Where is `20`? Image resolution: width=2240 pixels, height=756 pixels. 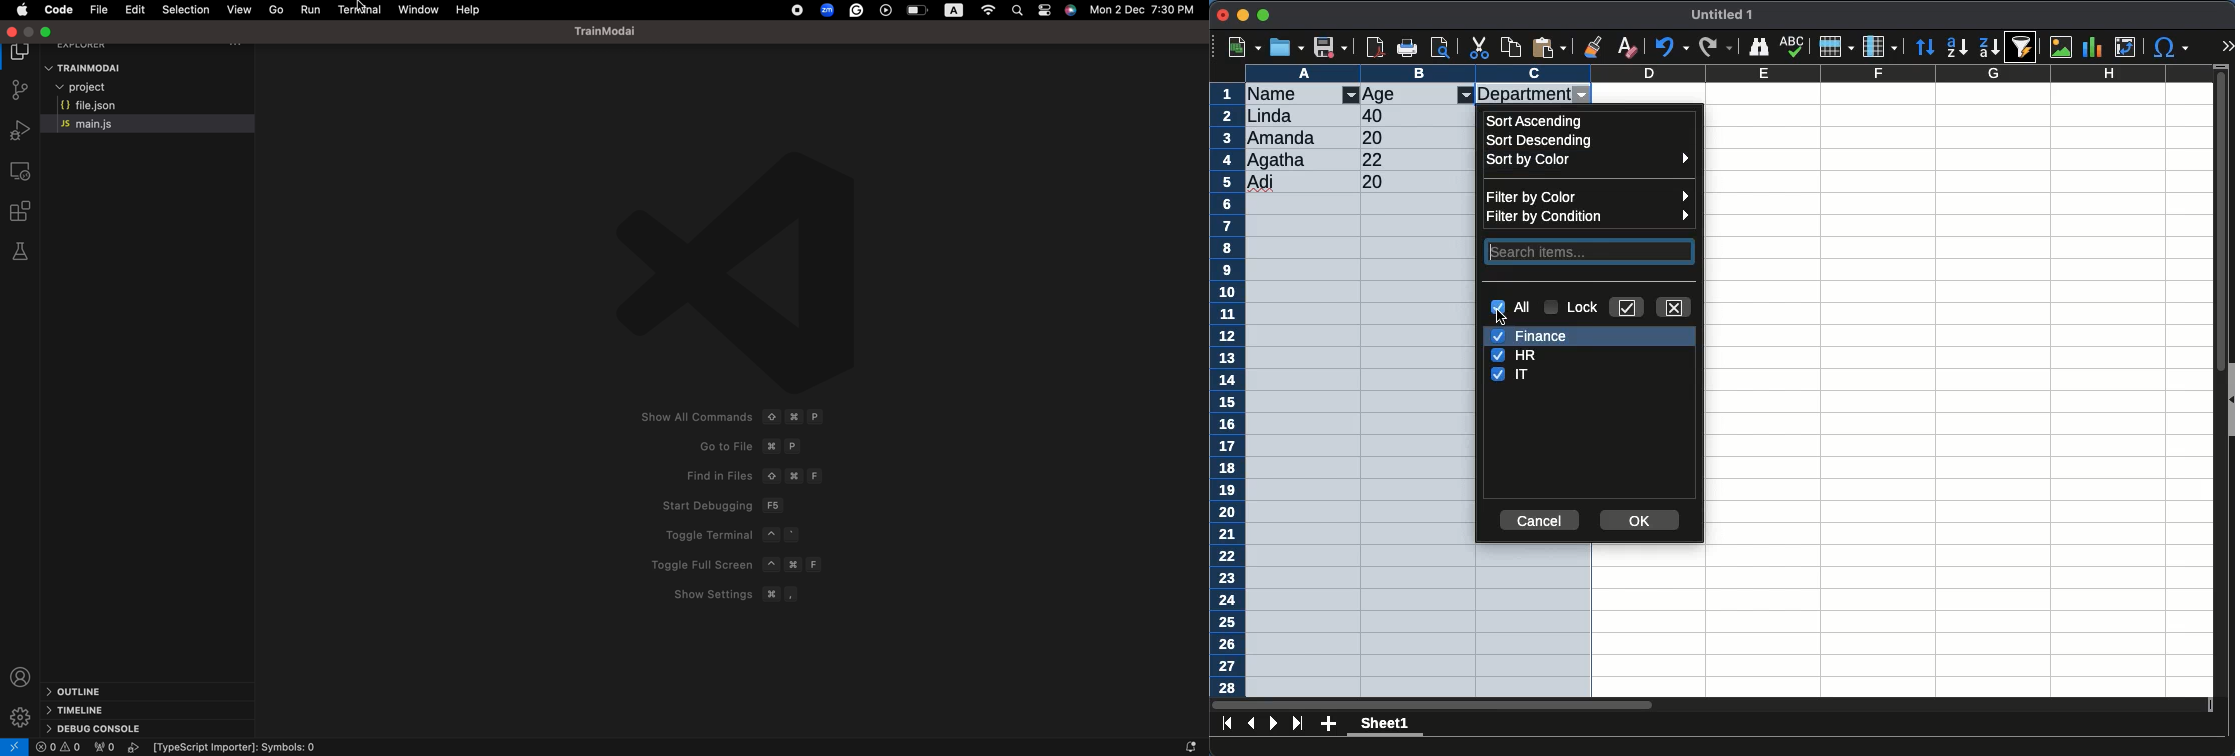 20 is located at coordinates (1386, 182).